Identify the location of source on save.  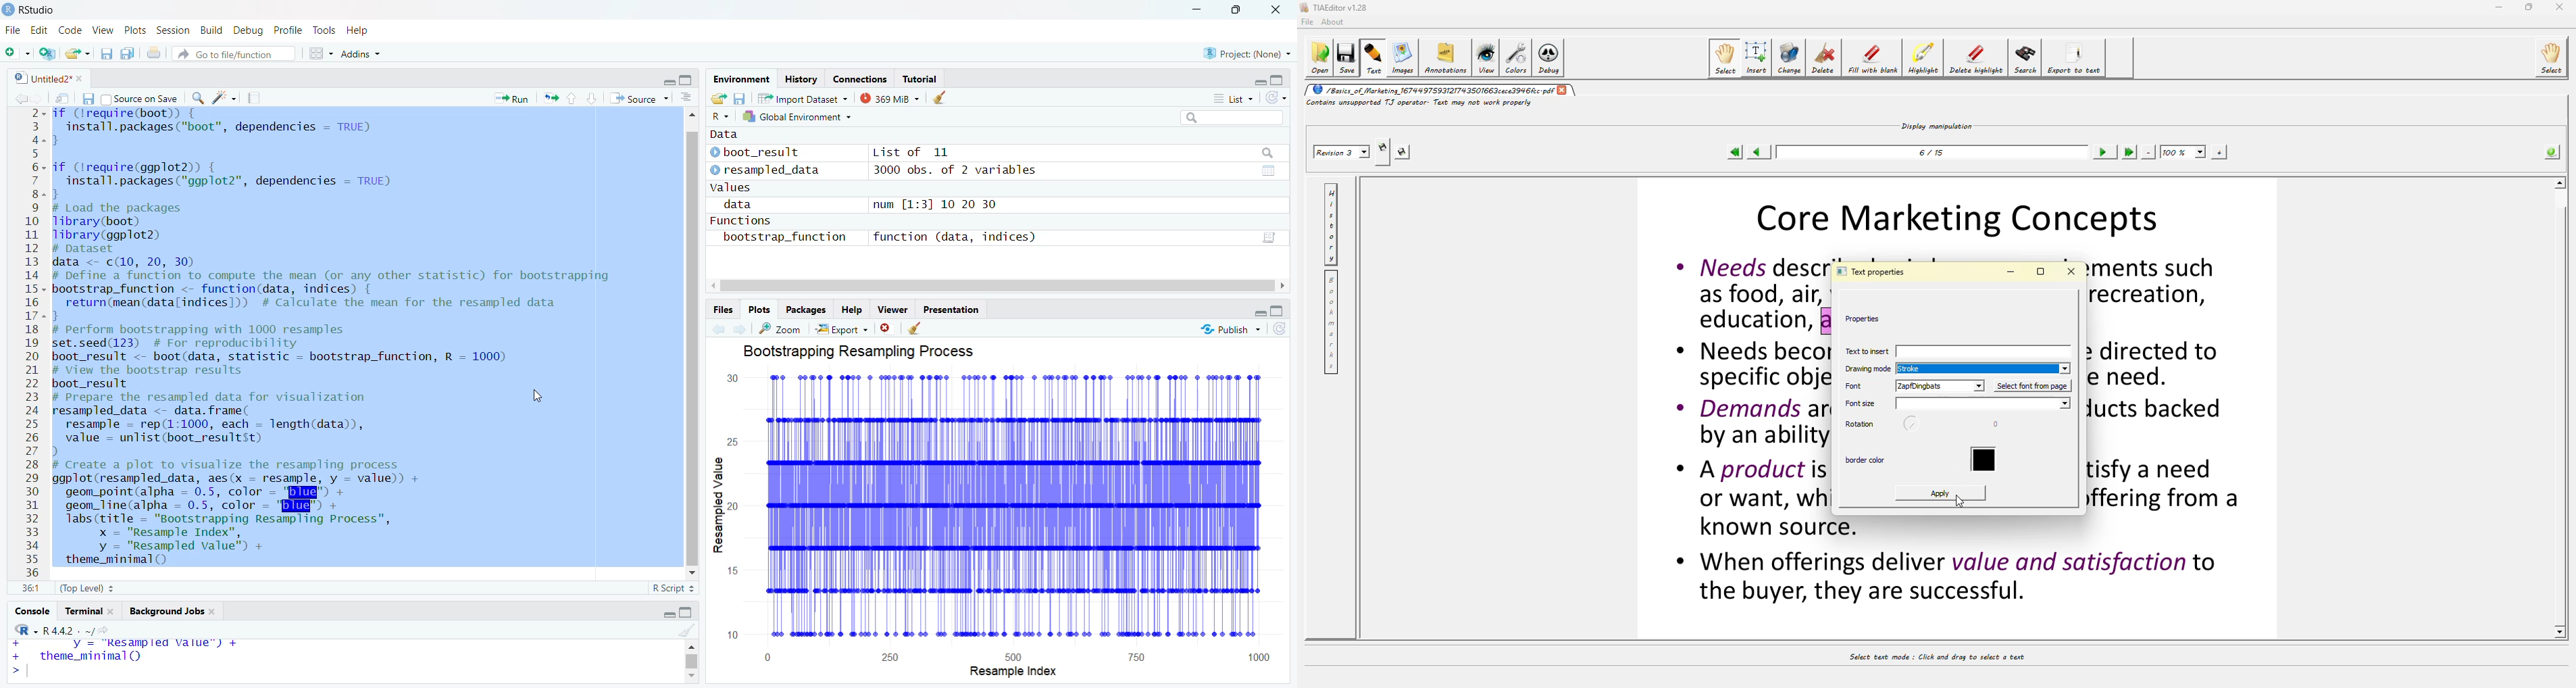
(143, 98).